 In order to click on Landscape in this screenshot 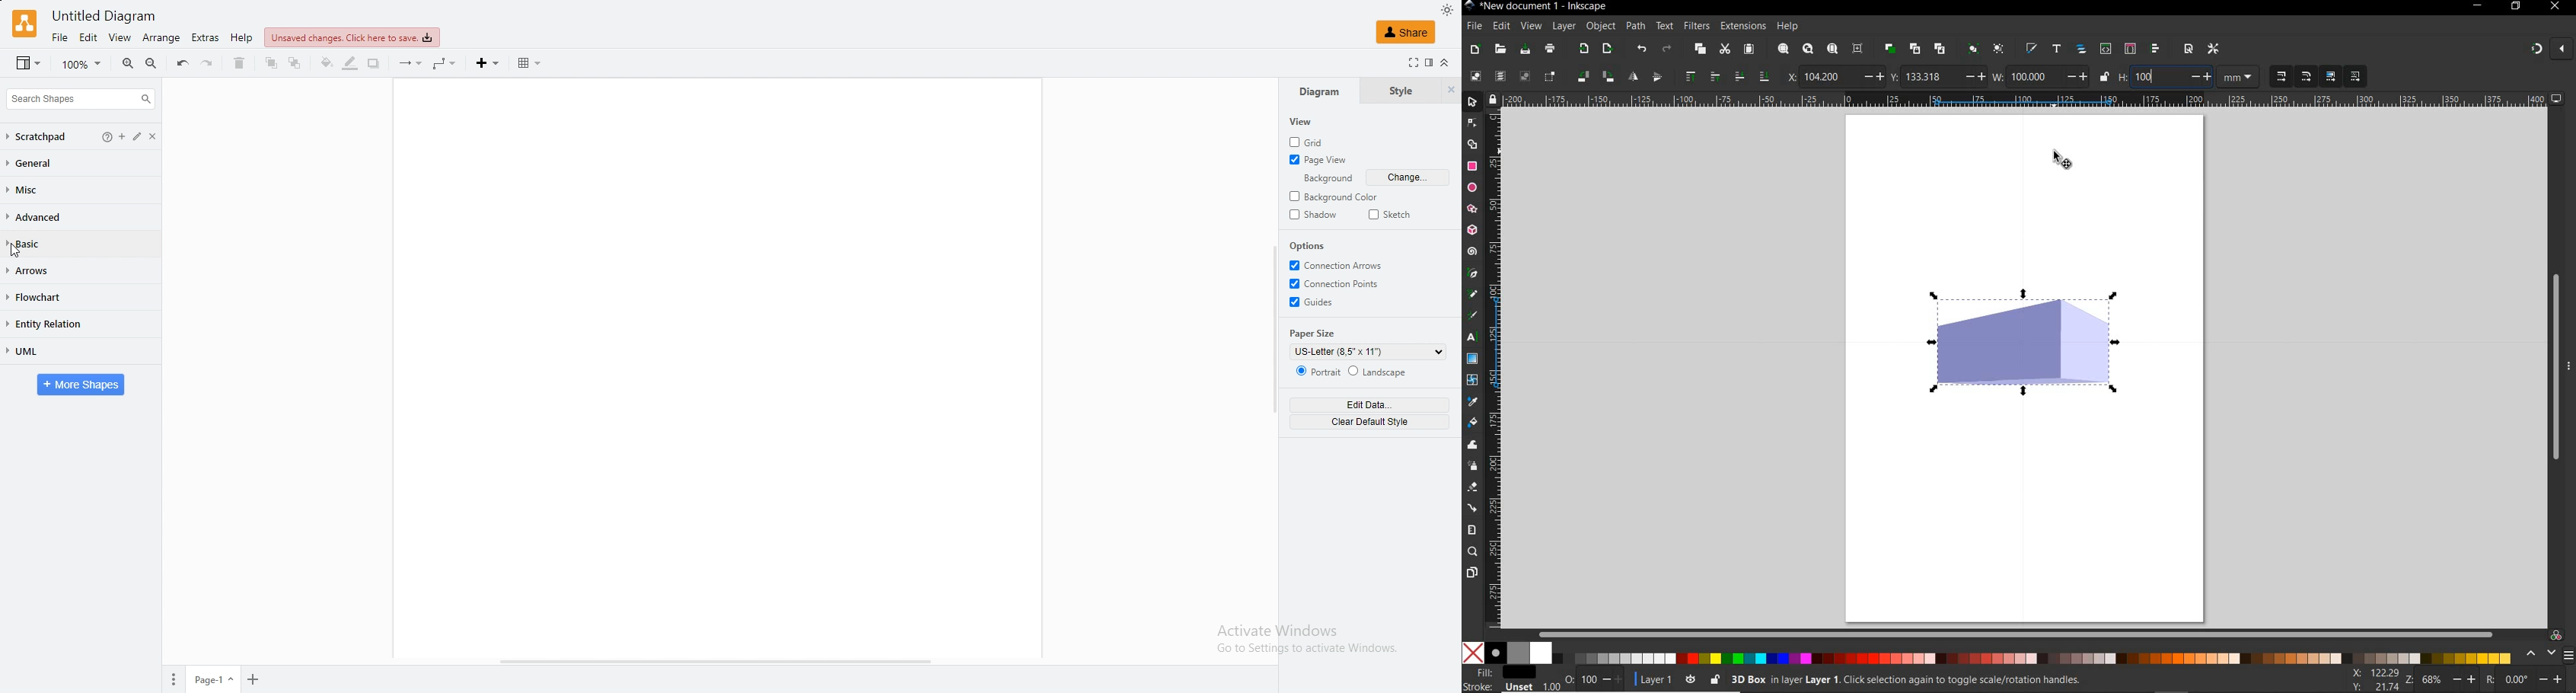, I will do `click(1378, 371)`.